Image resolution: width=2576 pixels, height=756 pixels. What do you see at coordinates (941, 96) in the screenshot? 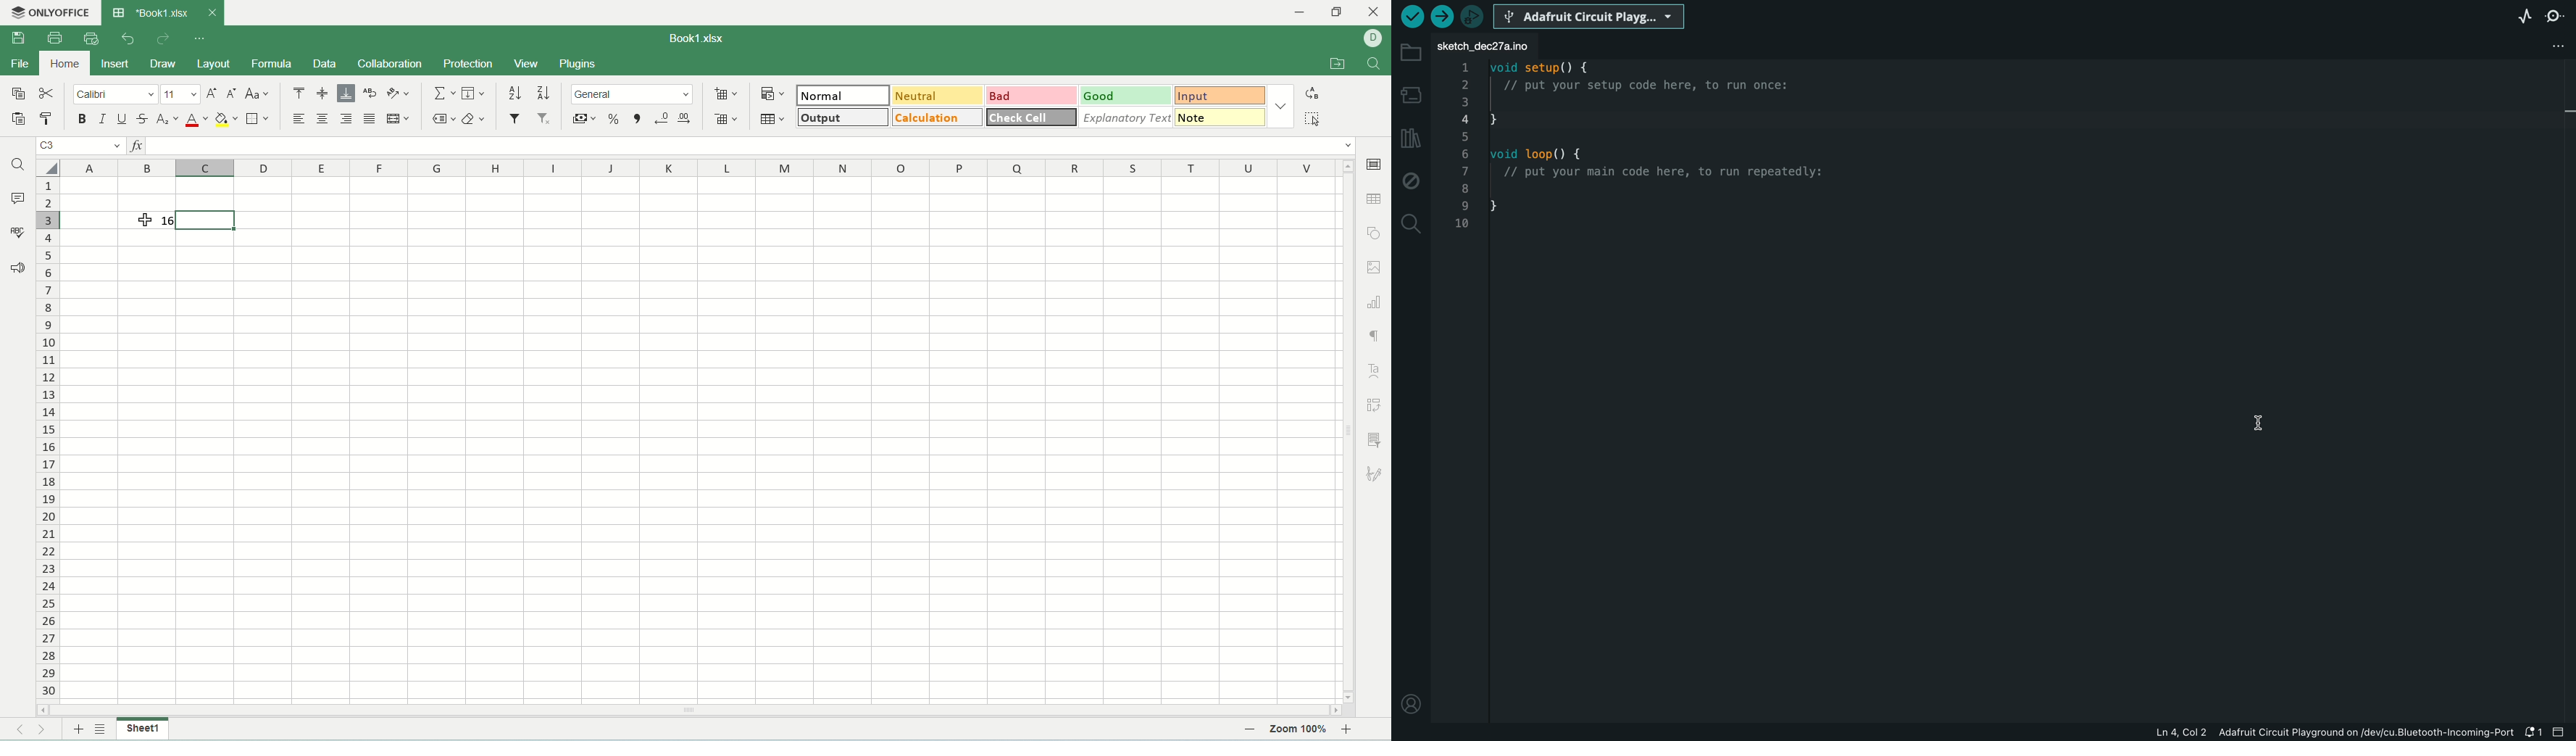
I see `neutral` at bounding box center [941, 96].